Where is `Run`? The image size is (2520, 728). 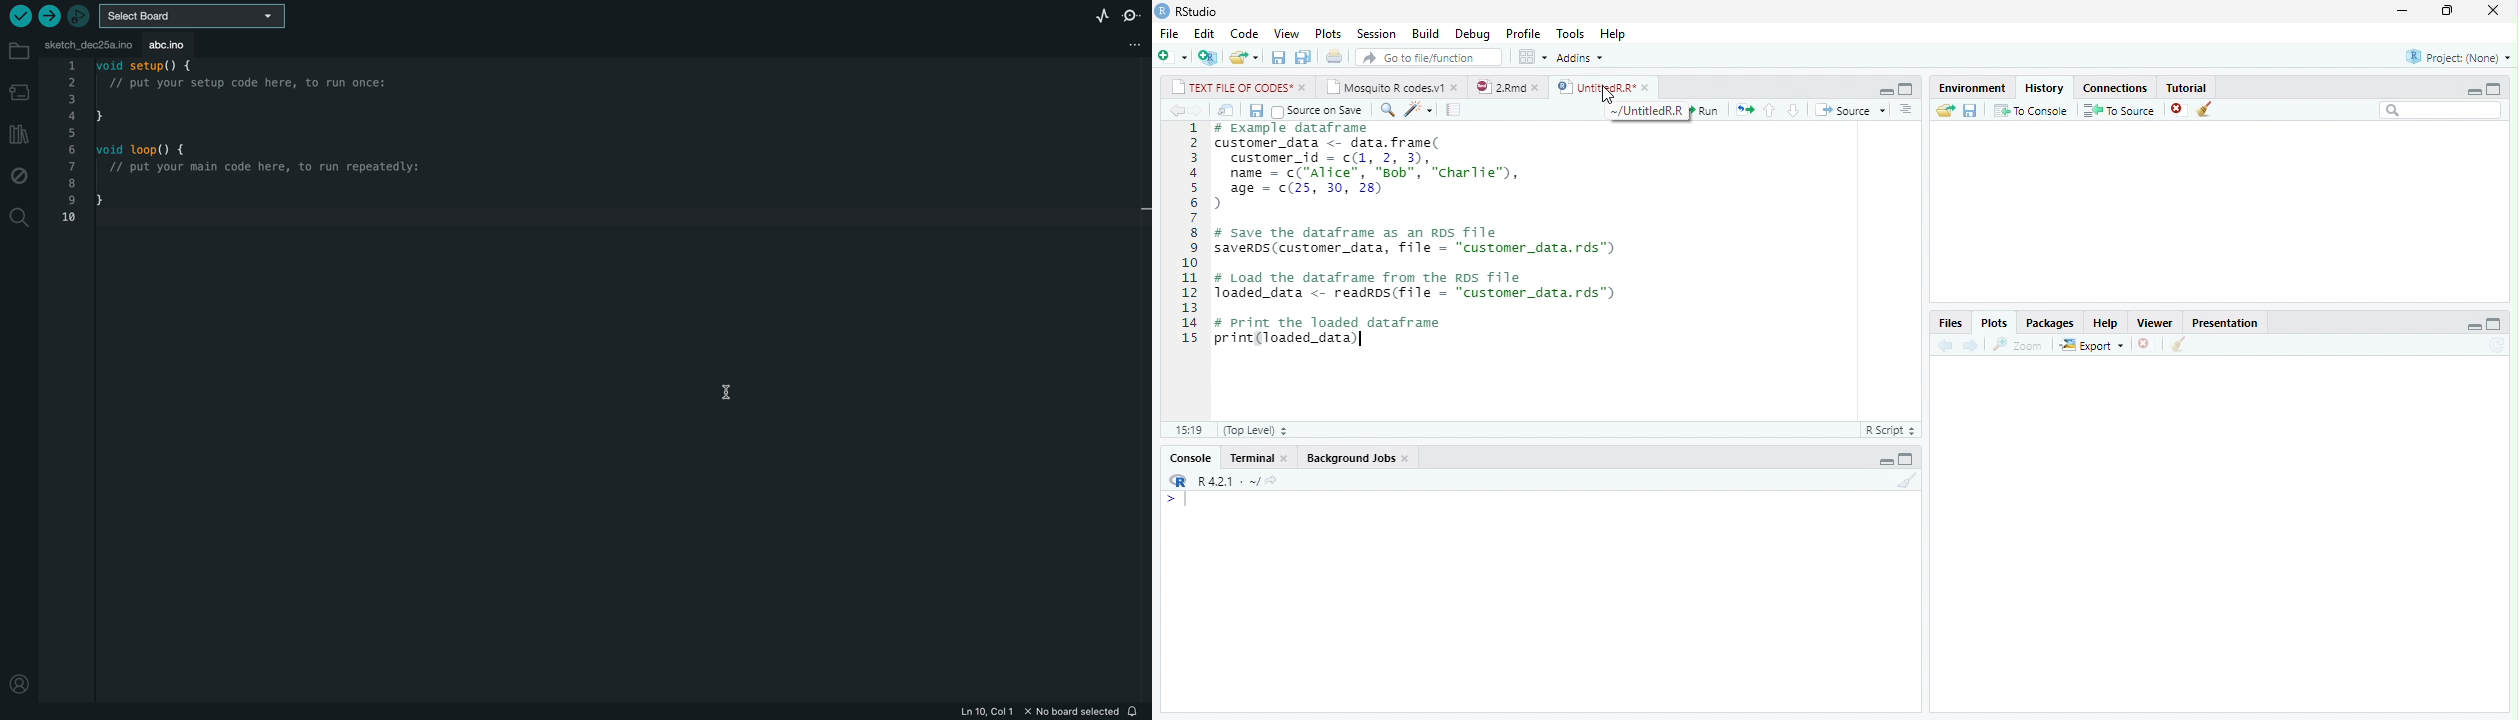 Run is located at coordinates (1706, 110).